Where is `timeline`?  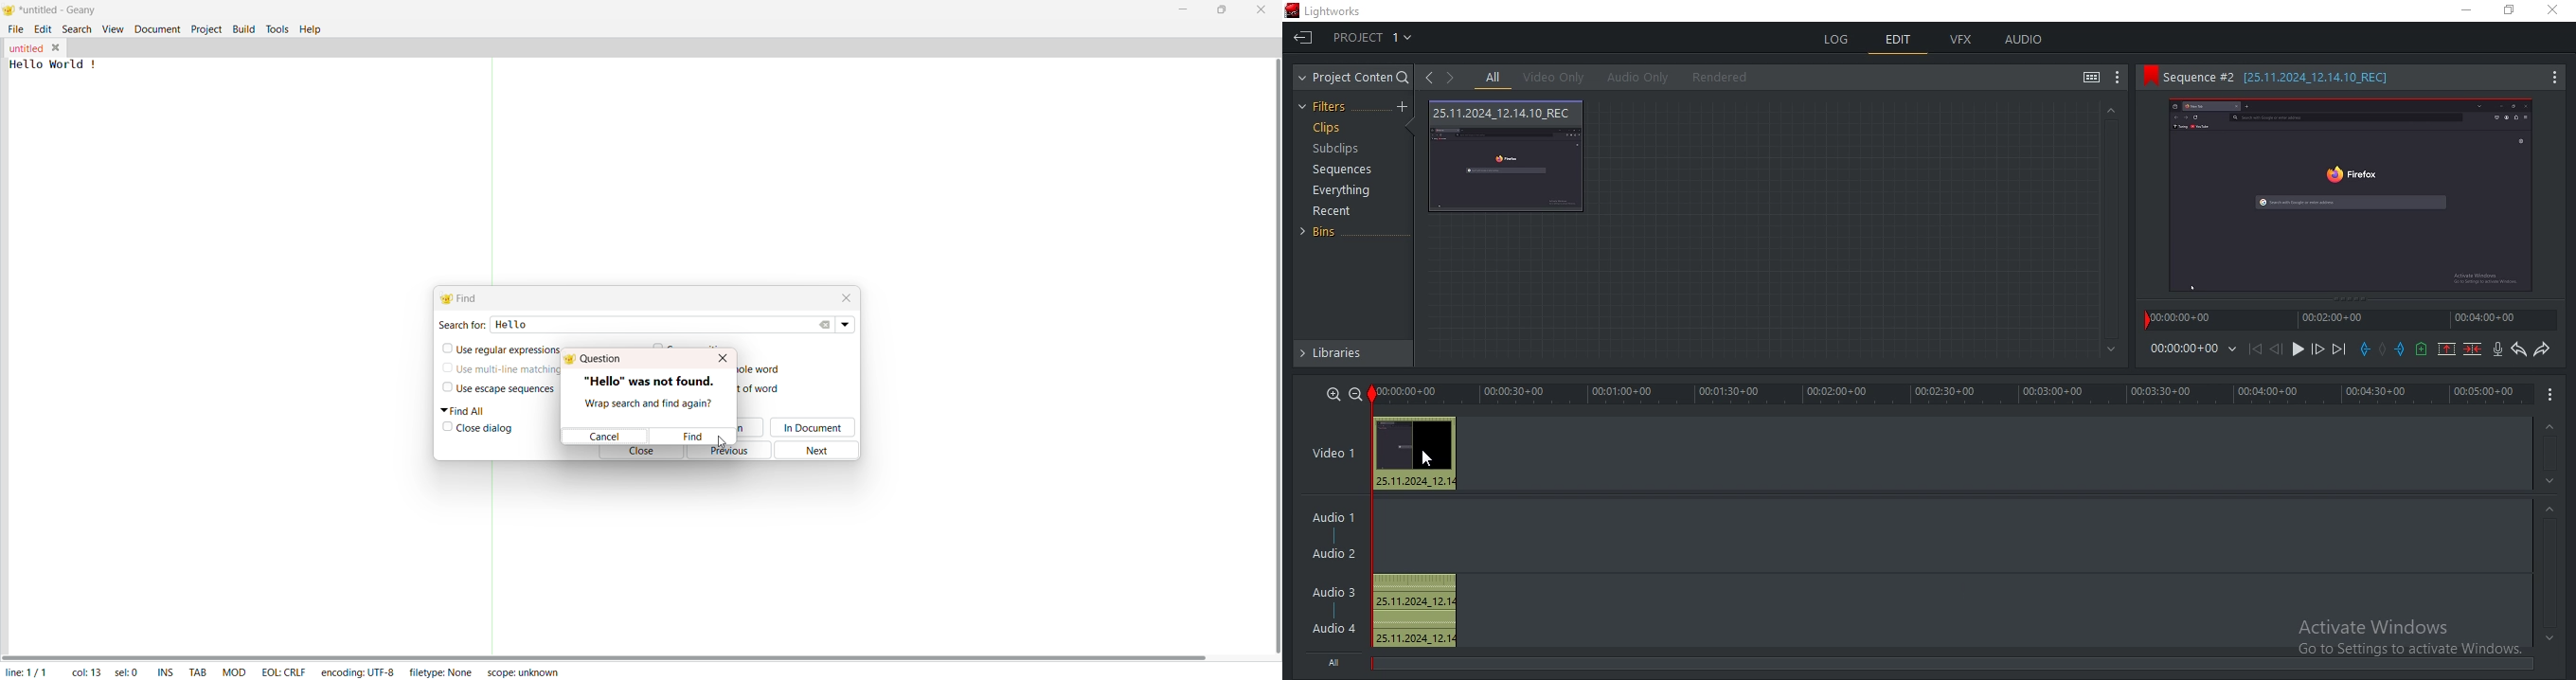
timeline is located at coordinates (1952, 394).